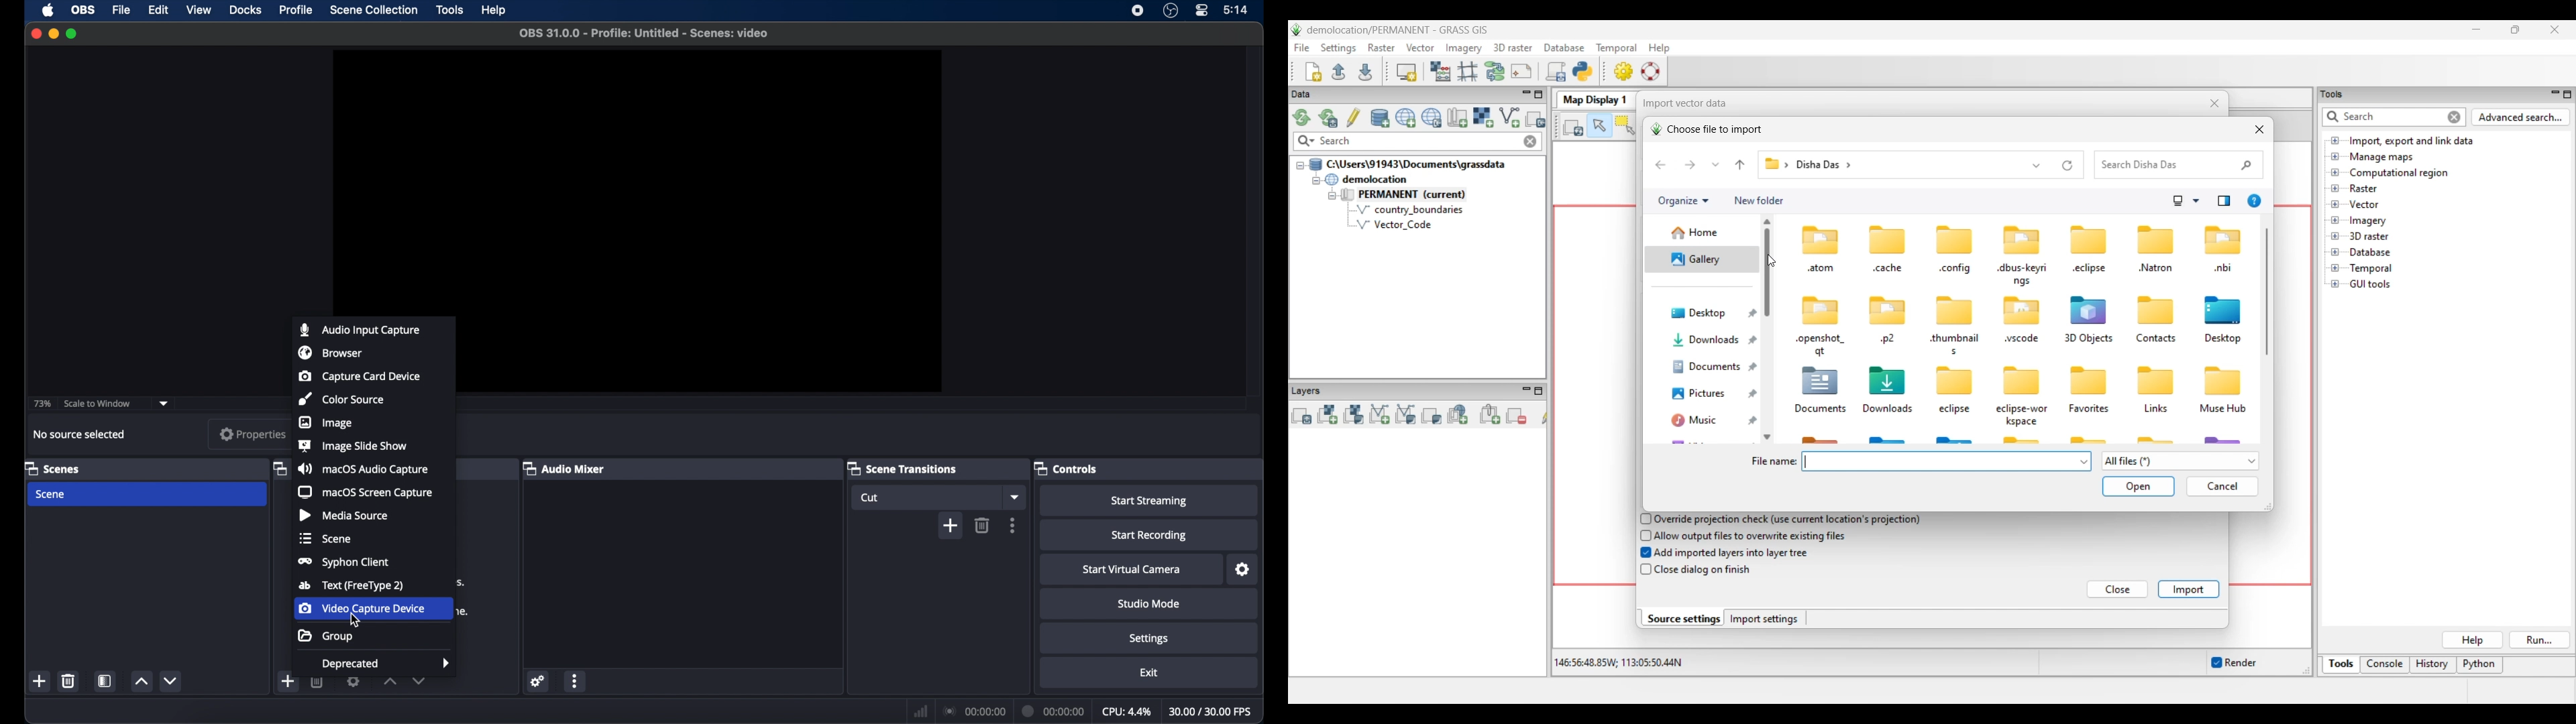  I want to click on exit, so click(1148, 673).